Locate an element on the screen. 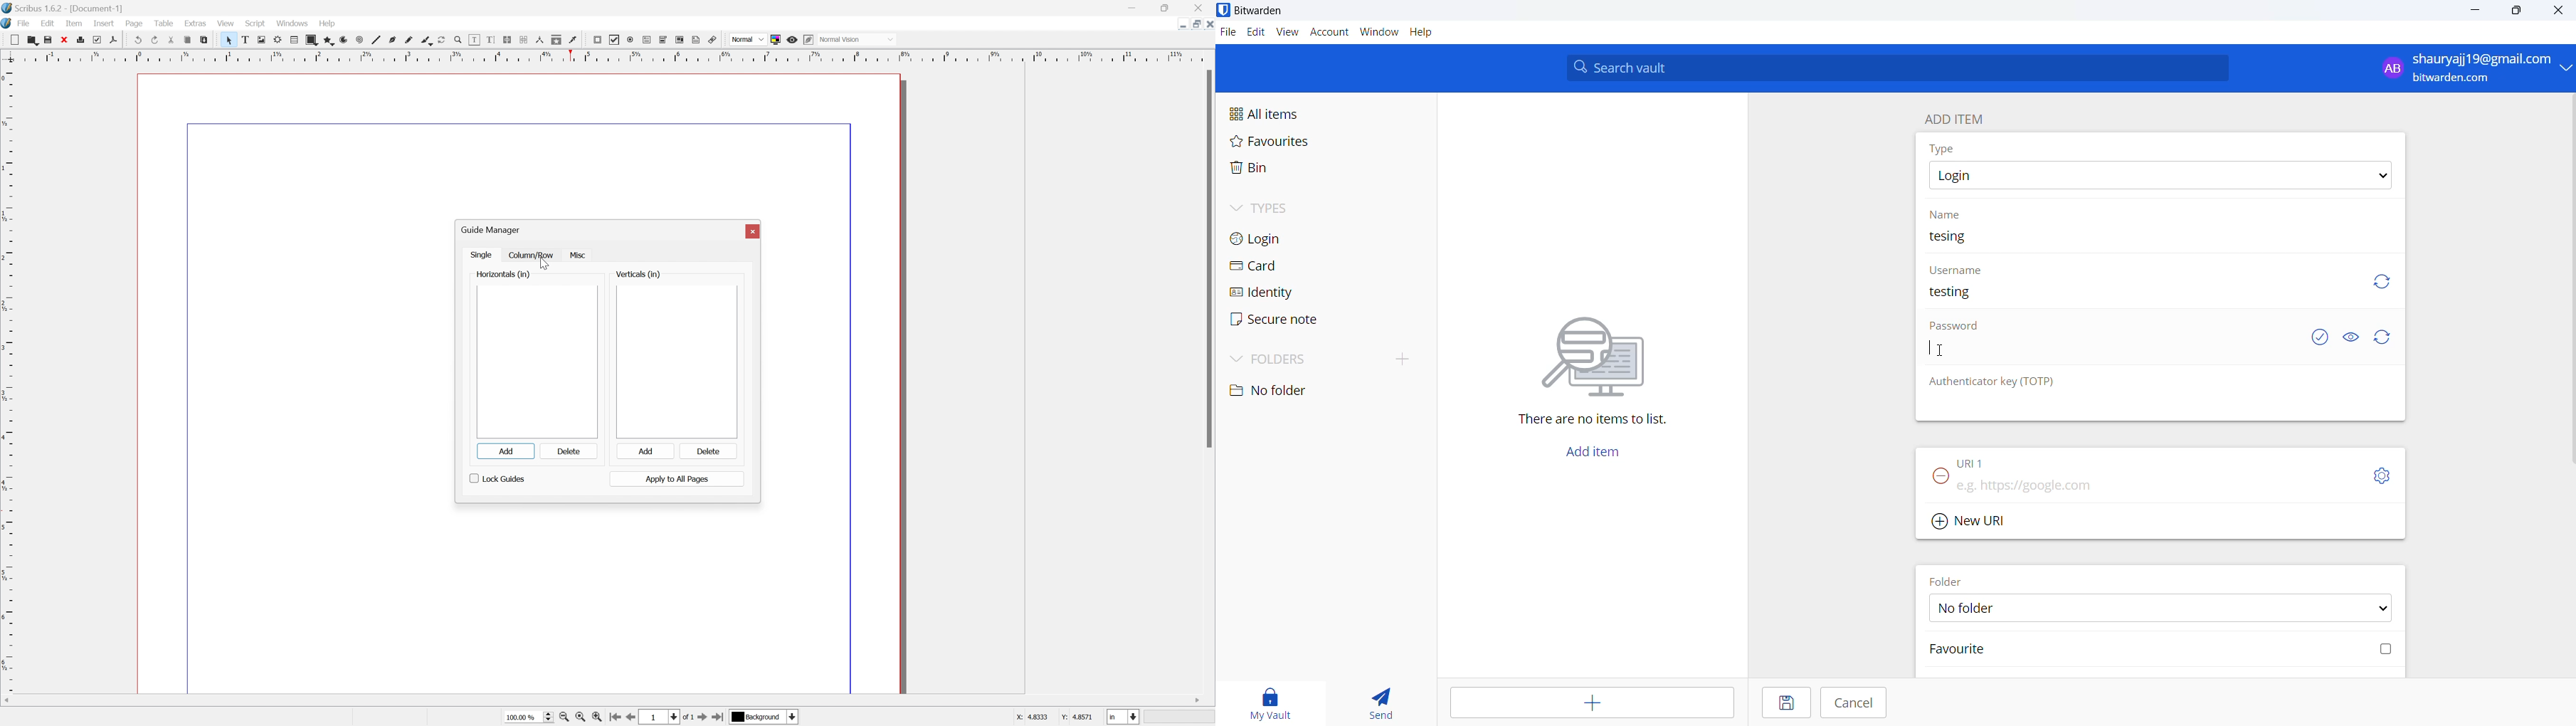 The height and width of the screenshot is (728, 2576).  is located at coordinates (648, 40).